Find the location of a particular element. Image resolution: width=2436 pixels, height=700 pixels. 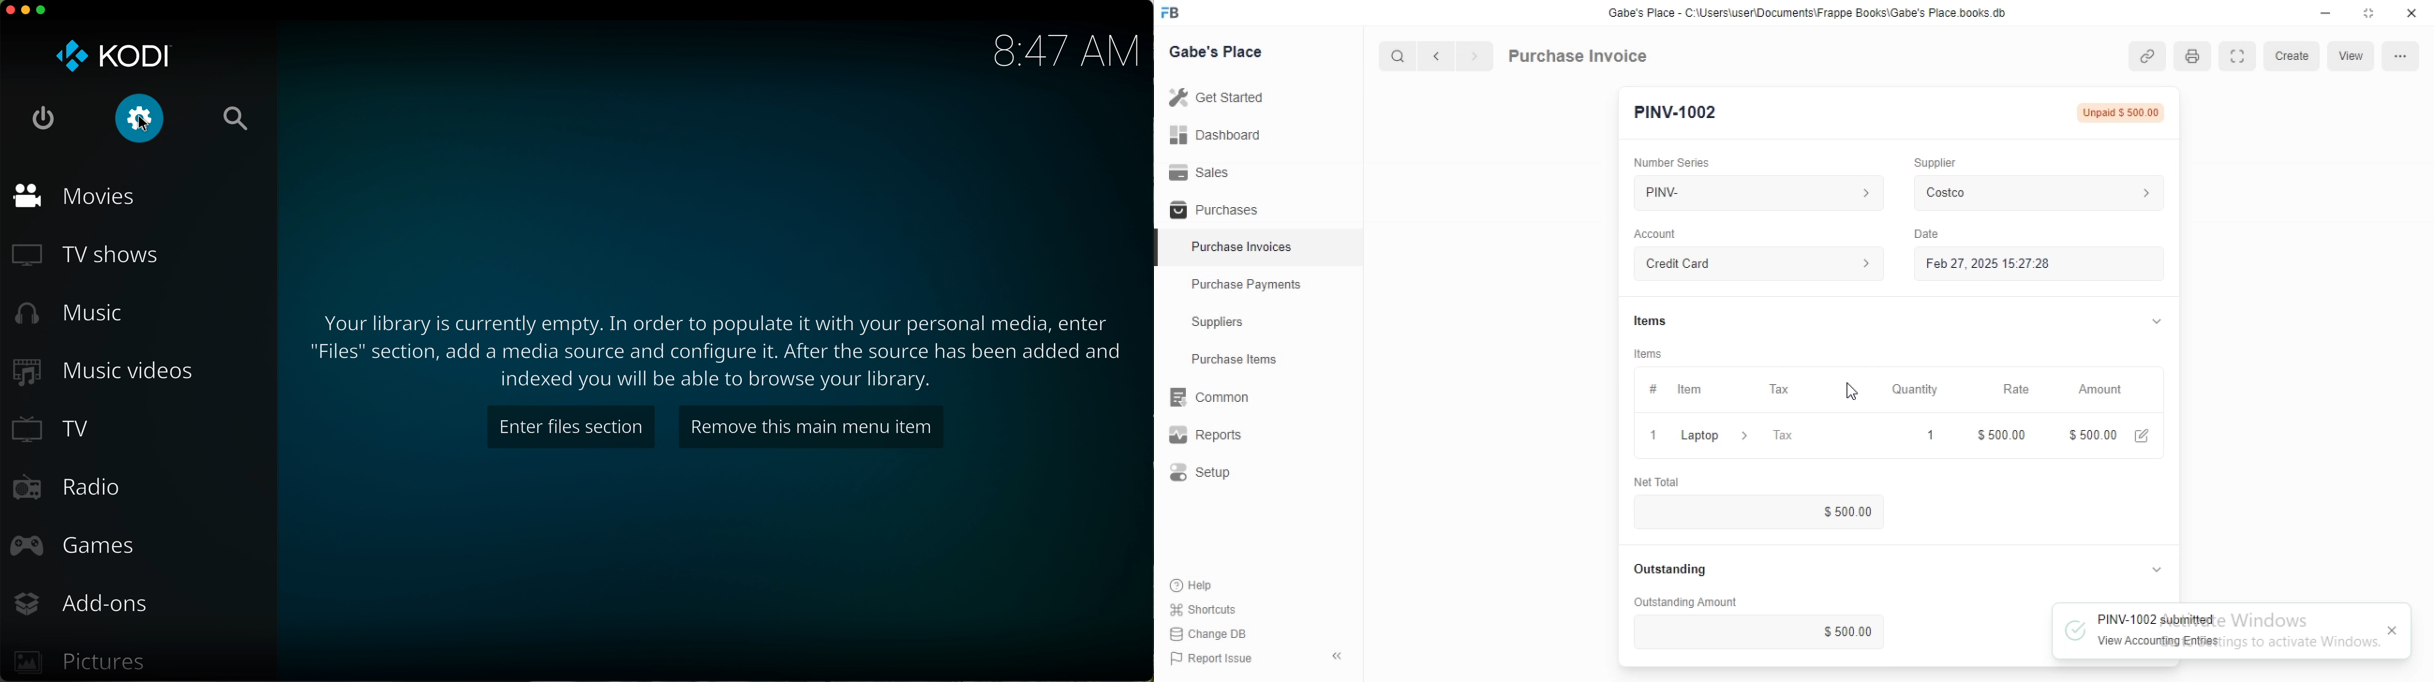

music is located at coordinates (65, 314).